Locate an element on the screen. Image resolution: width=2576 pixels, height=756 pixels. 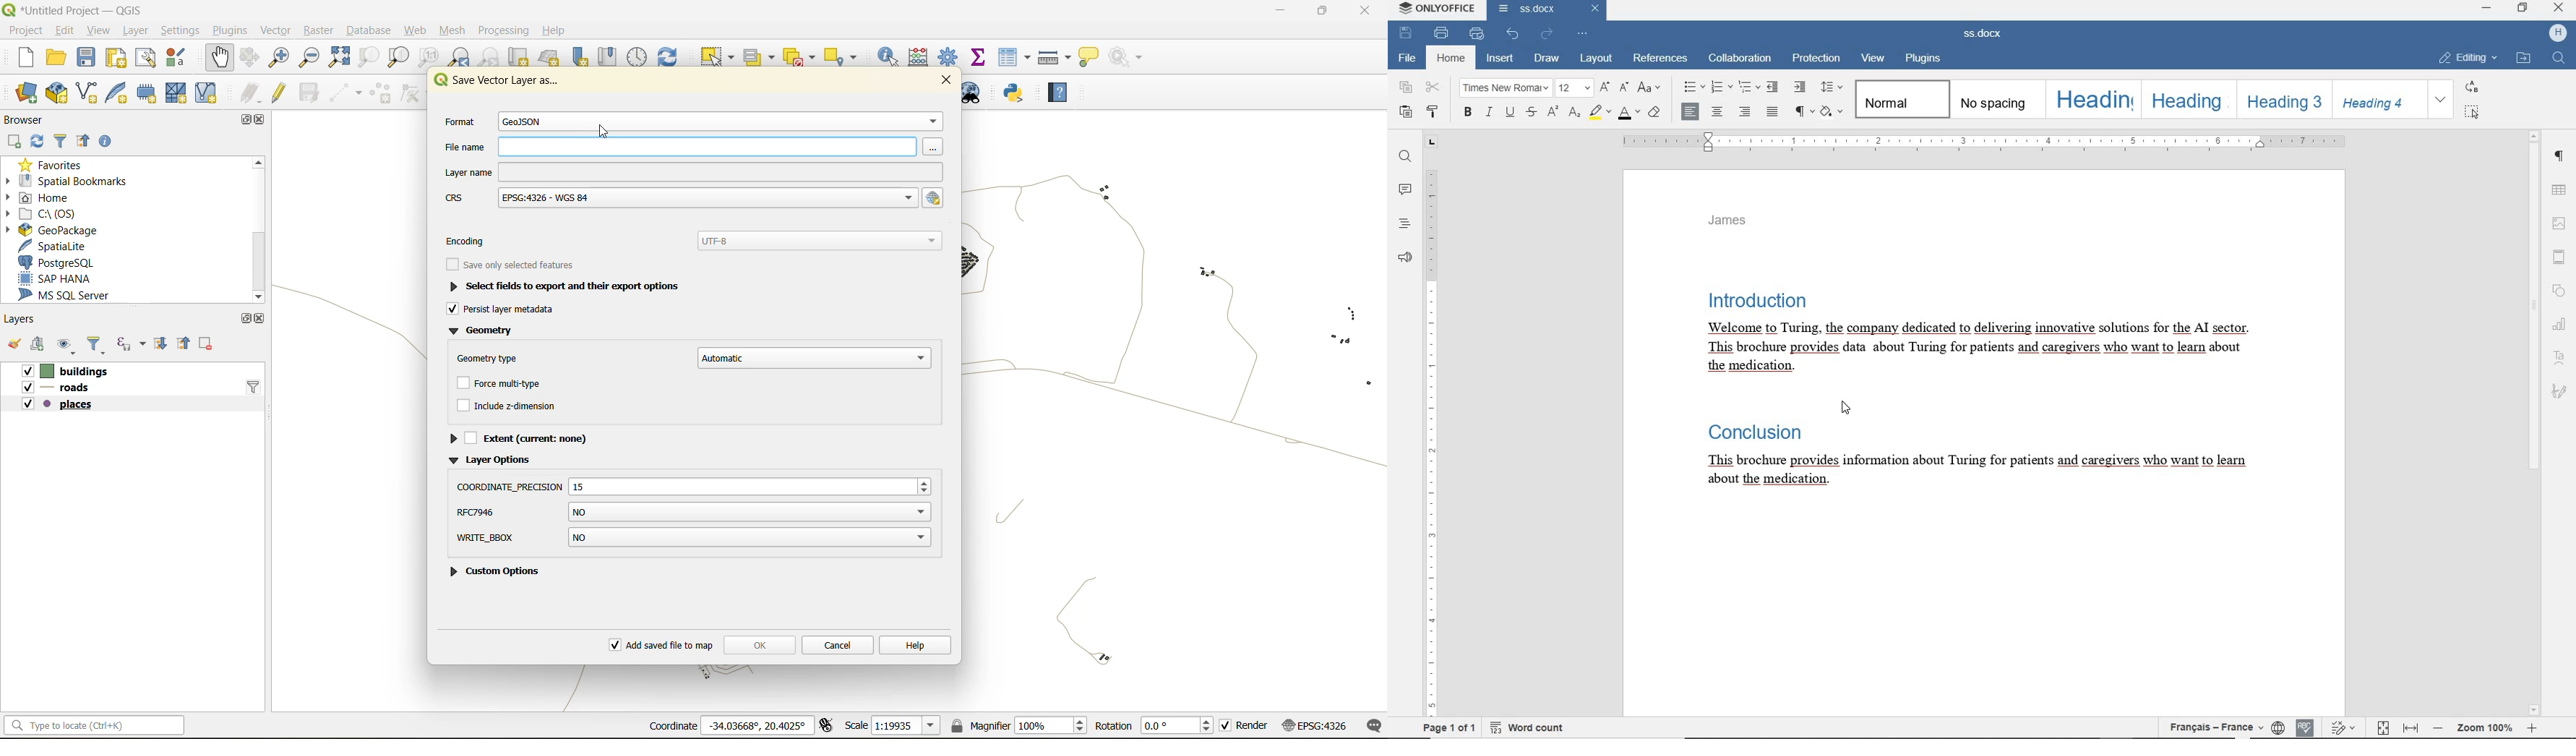
NO SPACING is located at coordinates (1994, 99).